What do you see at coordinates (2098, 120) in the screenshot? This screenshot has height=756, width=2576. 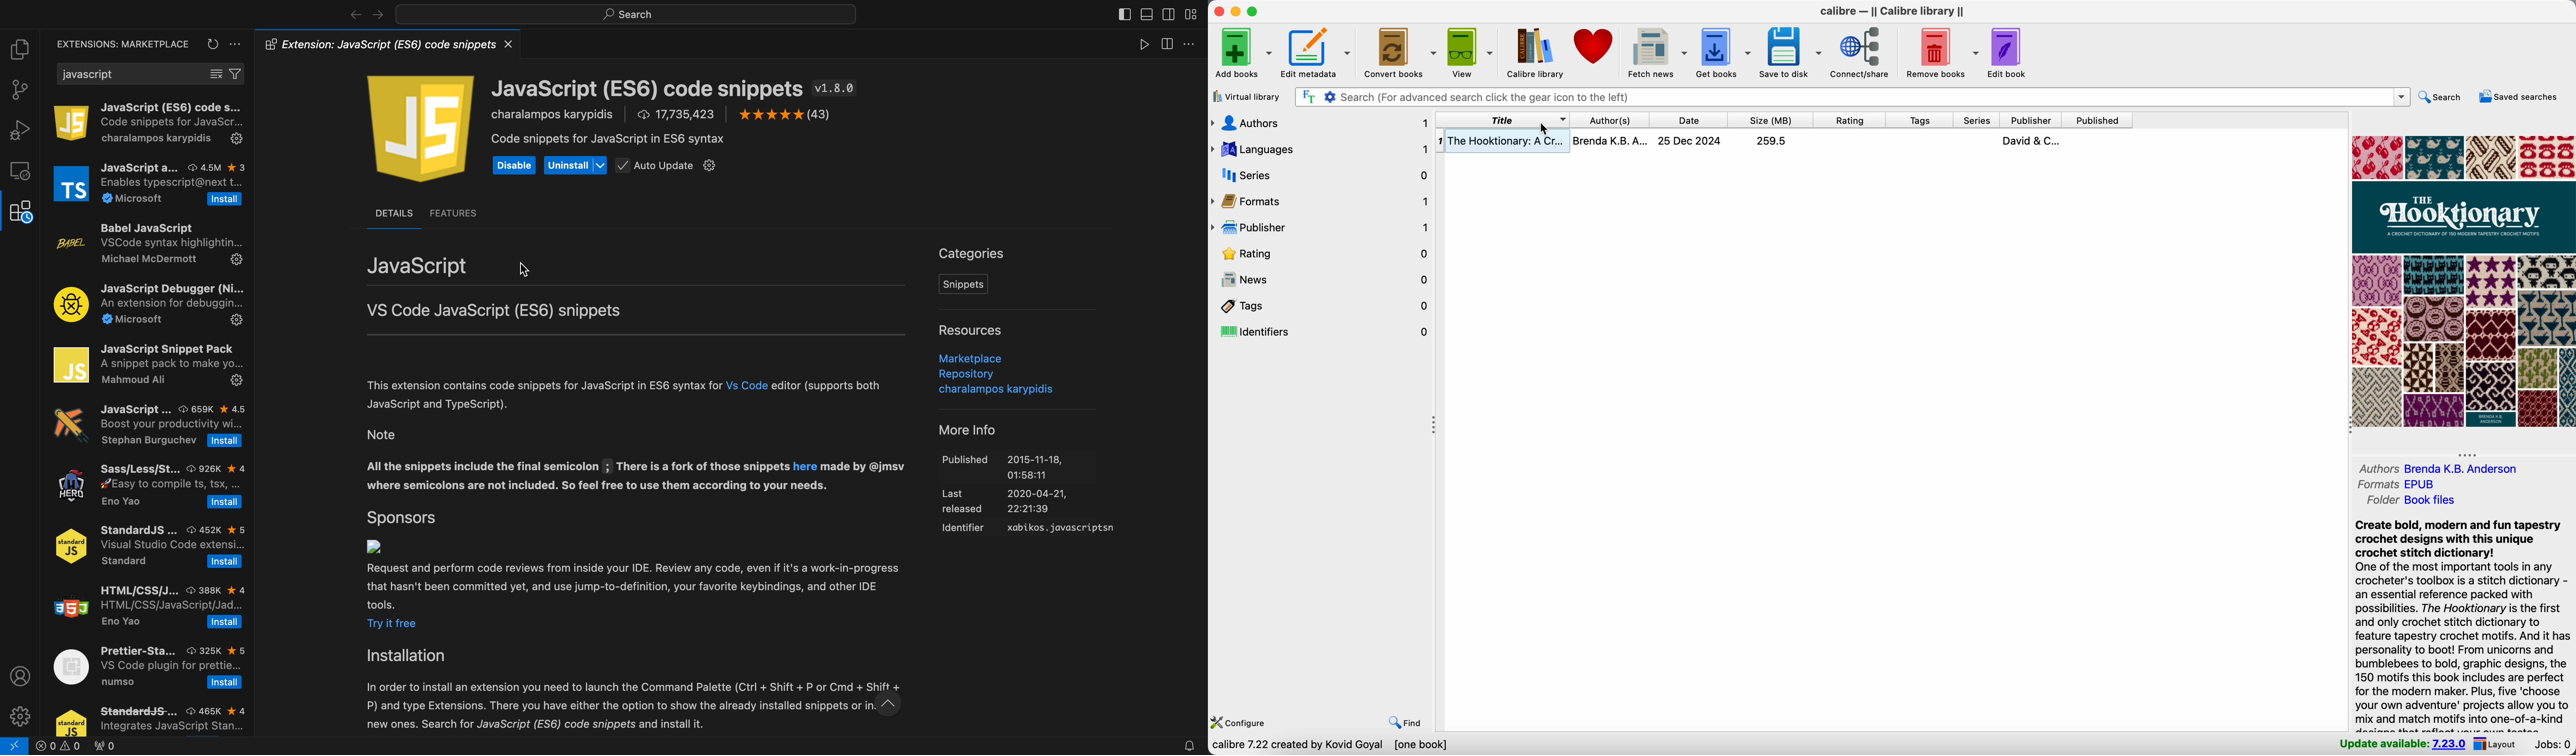 I see `published` at bounding box center [2098, 120].